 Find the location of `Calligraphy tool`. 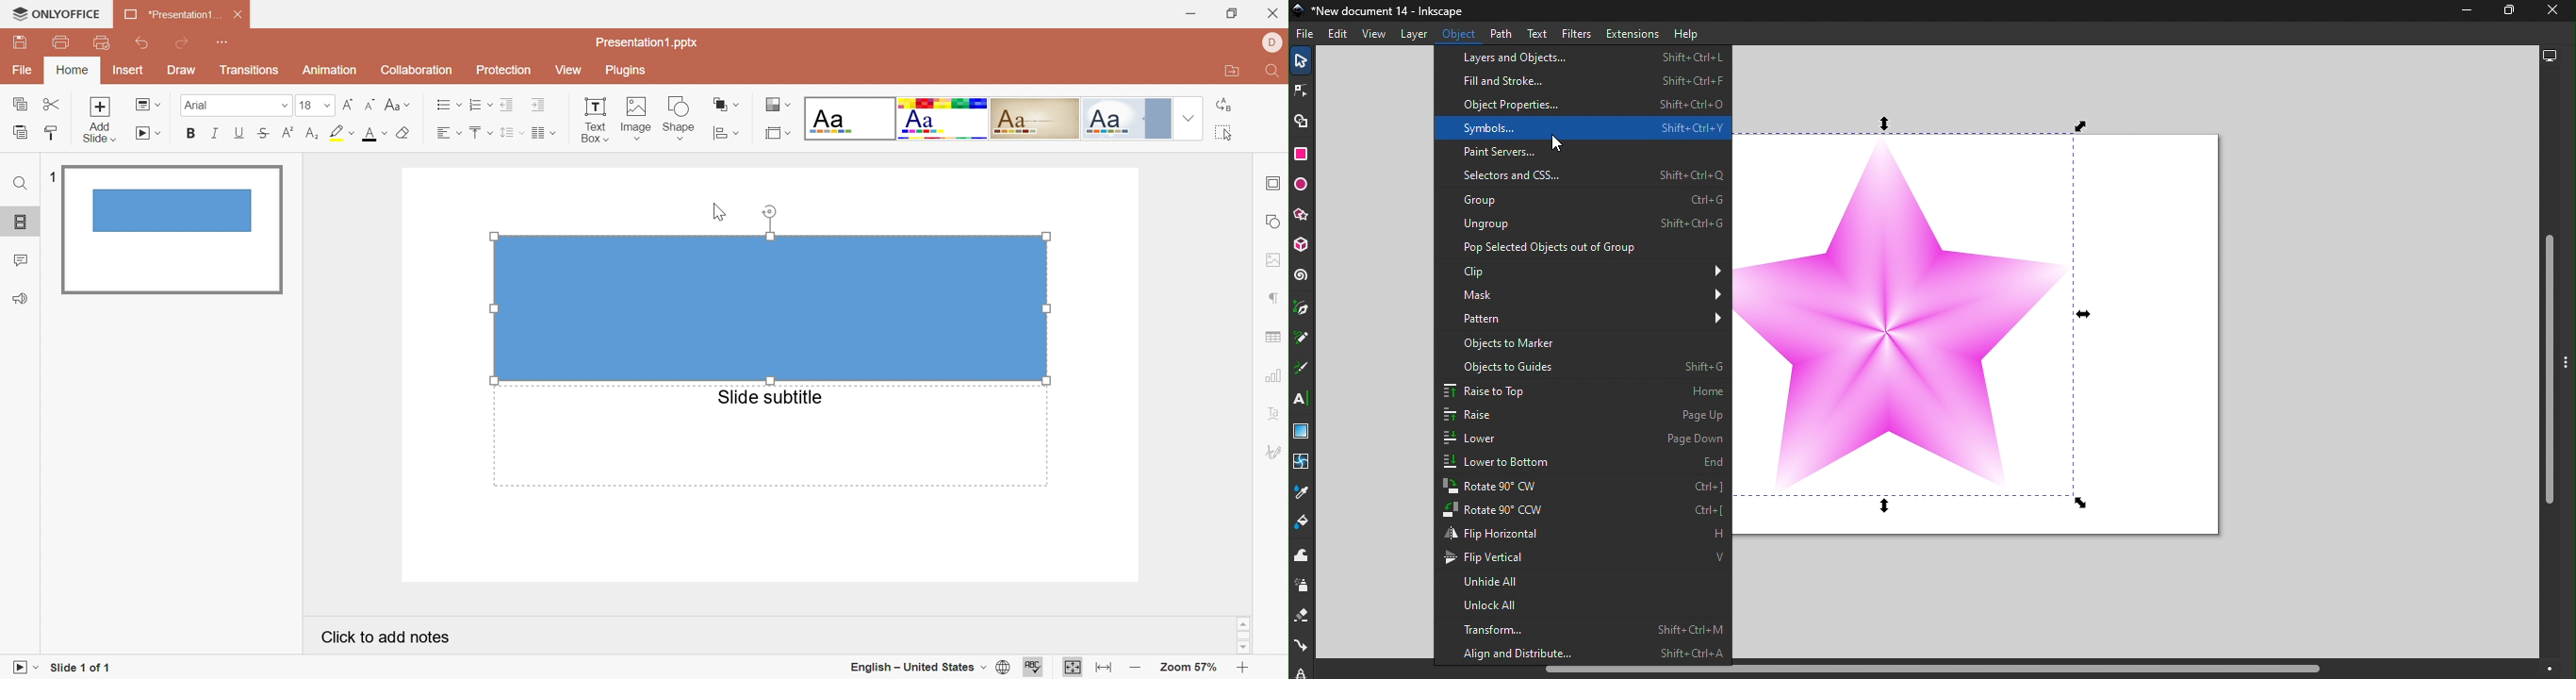

Calligraphy tool is located at coordinates (1302, 367).